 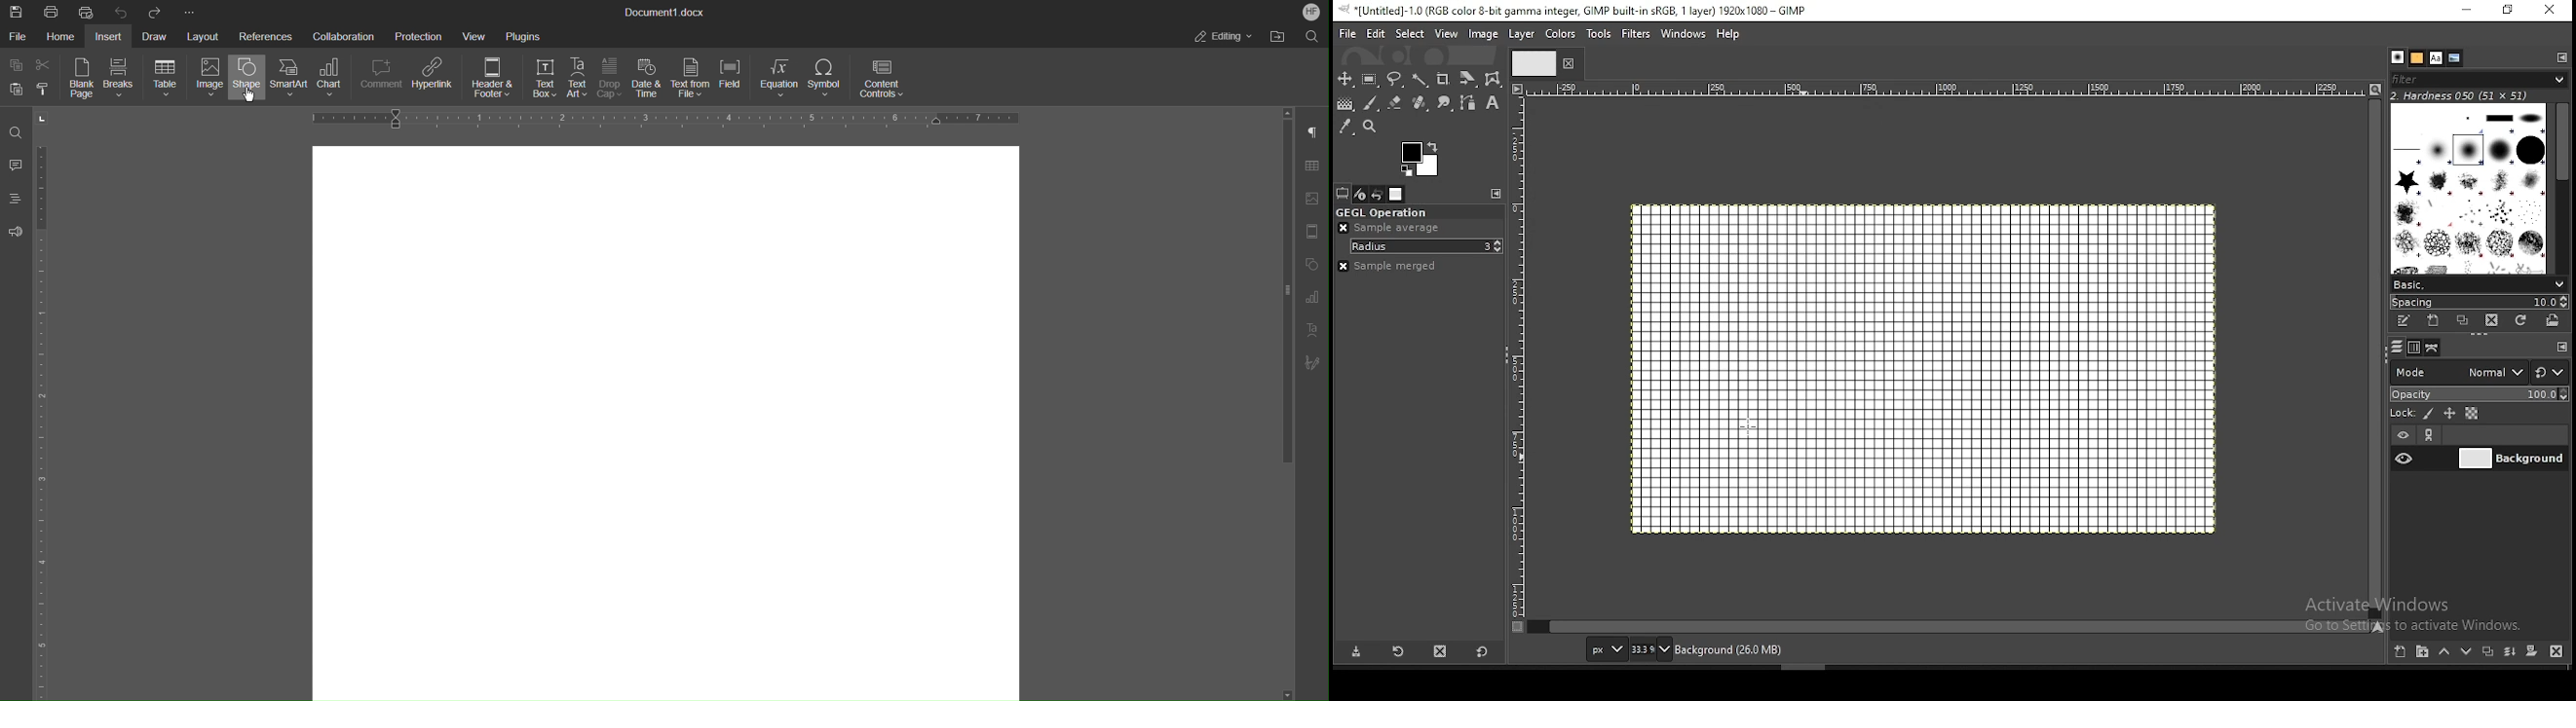 What do you see at coordinates (420, 35) in the screenshot?
I see `Protection` at bounding box center [420, 35].